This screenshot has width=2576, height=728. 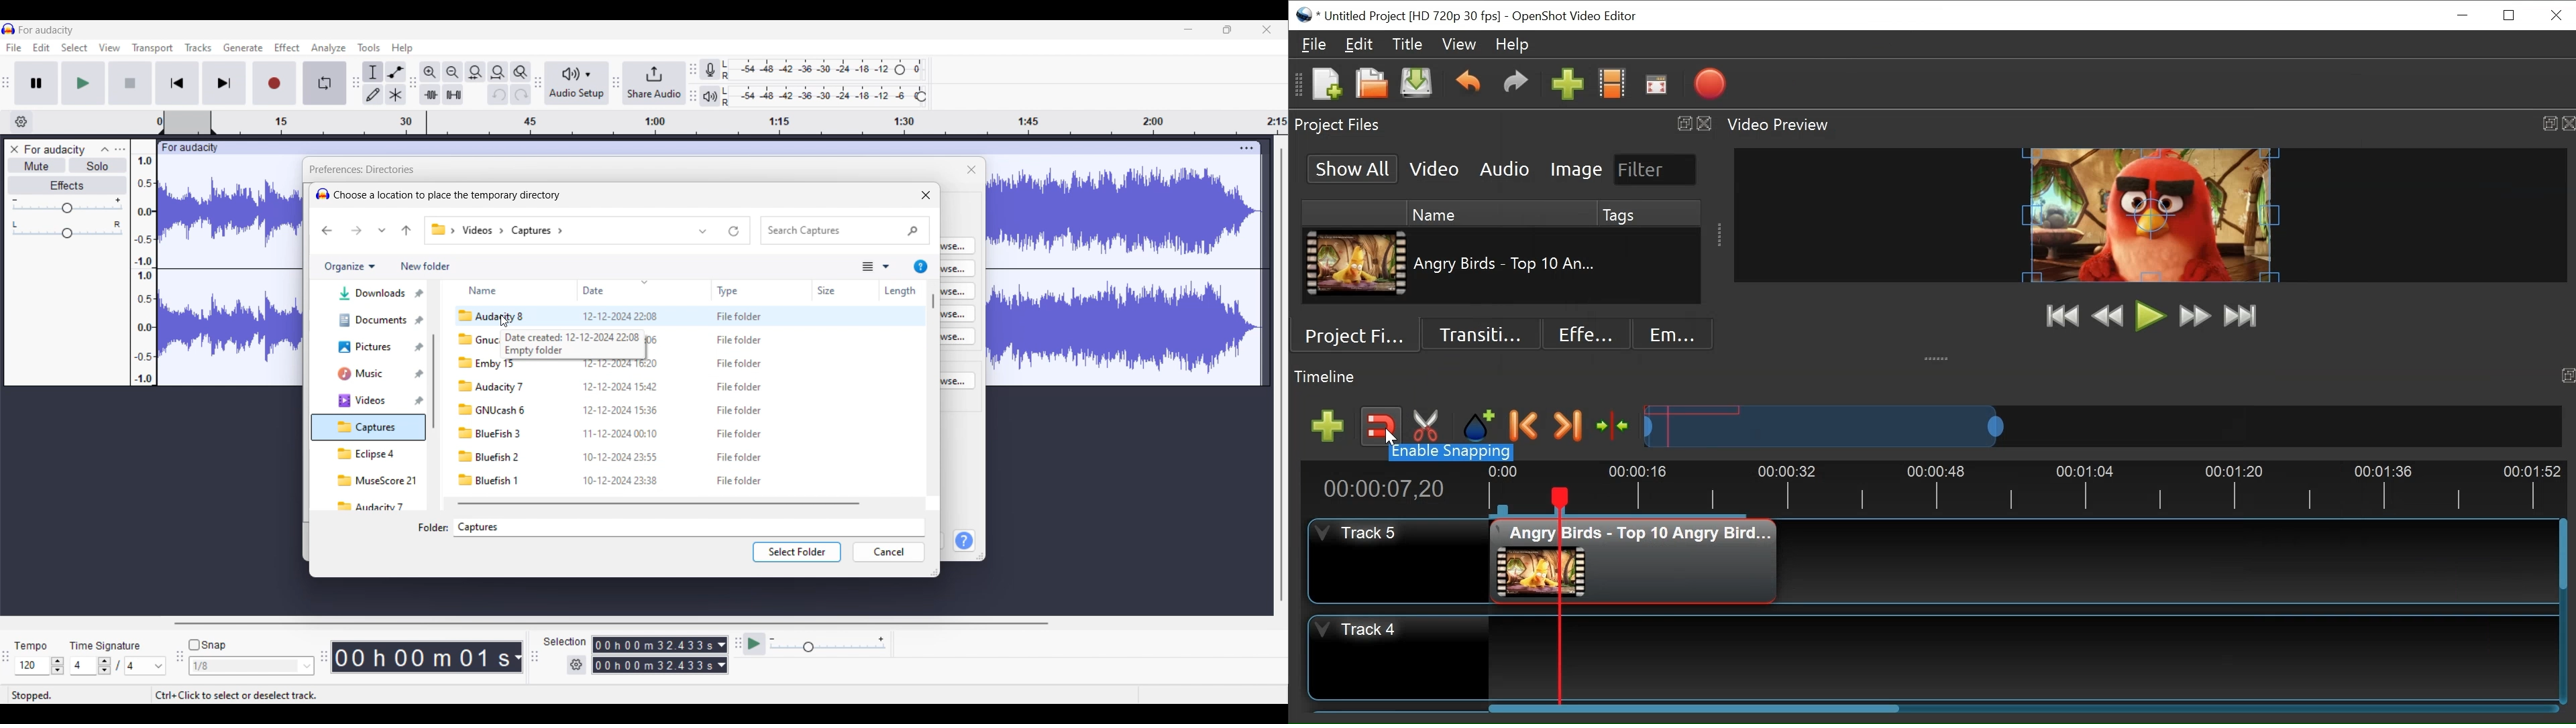 What do you see at coordinates (1512, 84) in the screenshot?
I see `Redo` at bounding box center [1512, 84].